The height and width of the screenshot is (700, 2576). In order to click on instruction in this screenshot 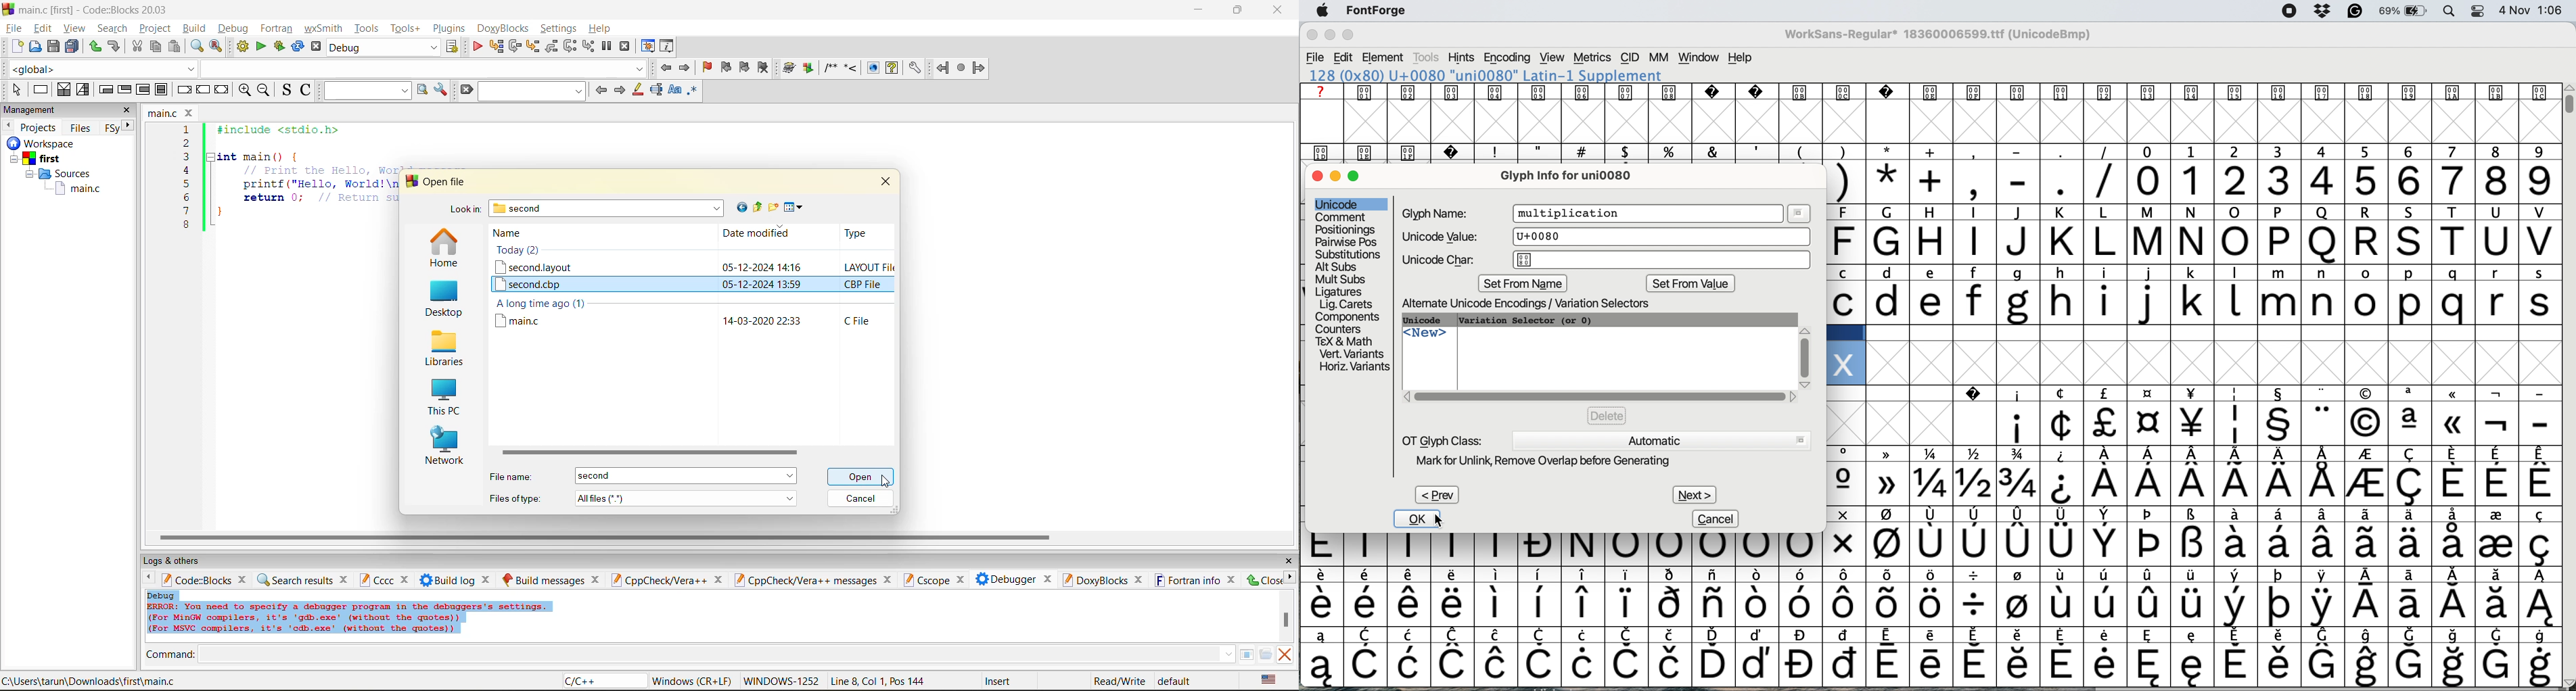, I will do `click(39, 90)`.